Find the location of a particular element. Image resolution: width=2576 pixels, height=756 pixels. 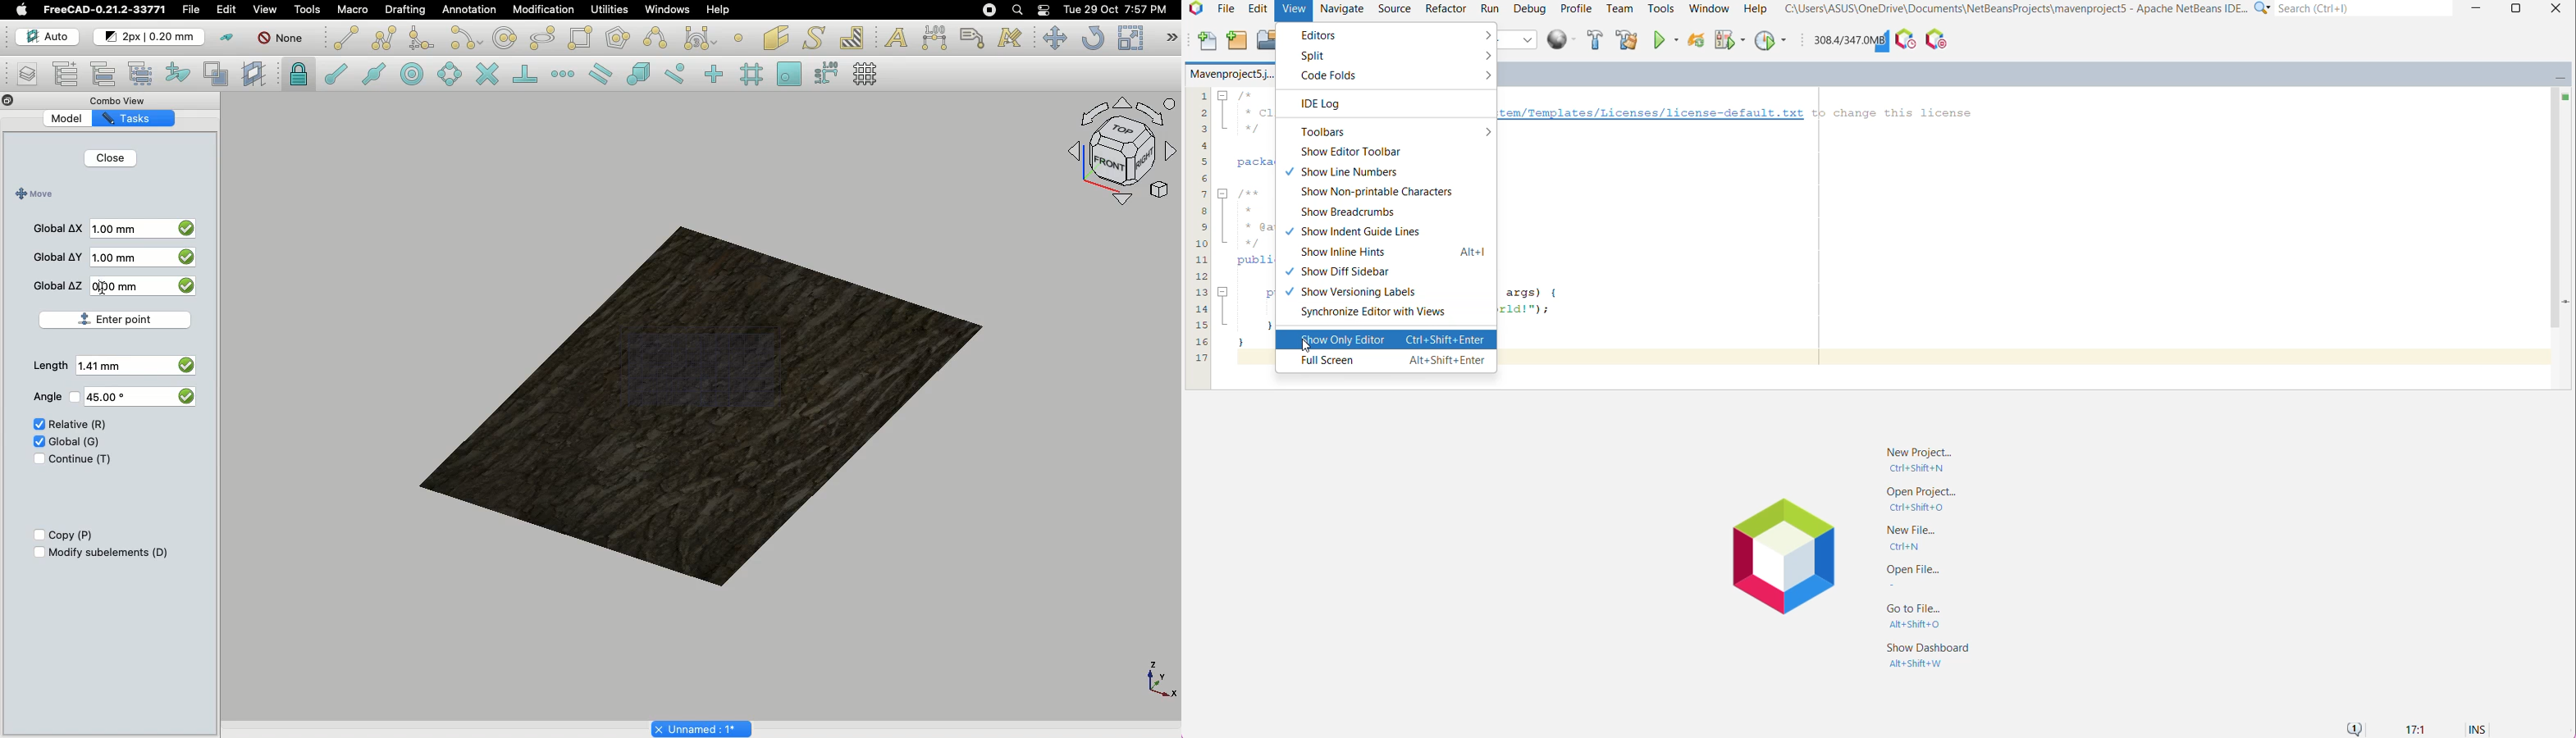

Global Y is located at coordinates (58, 257).